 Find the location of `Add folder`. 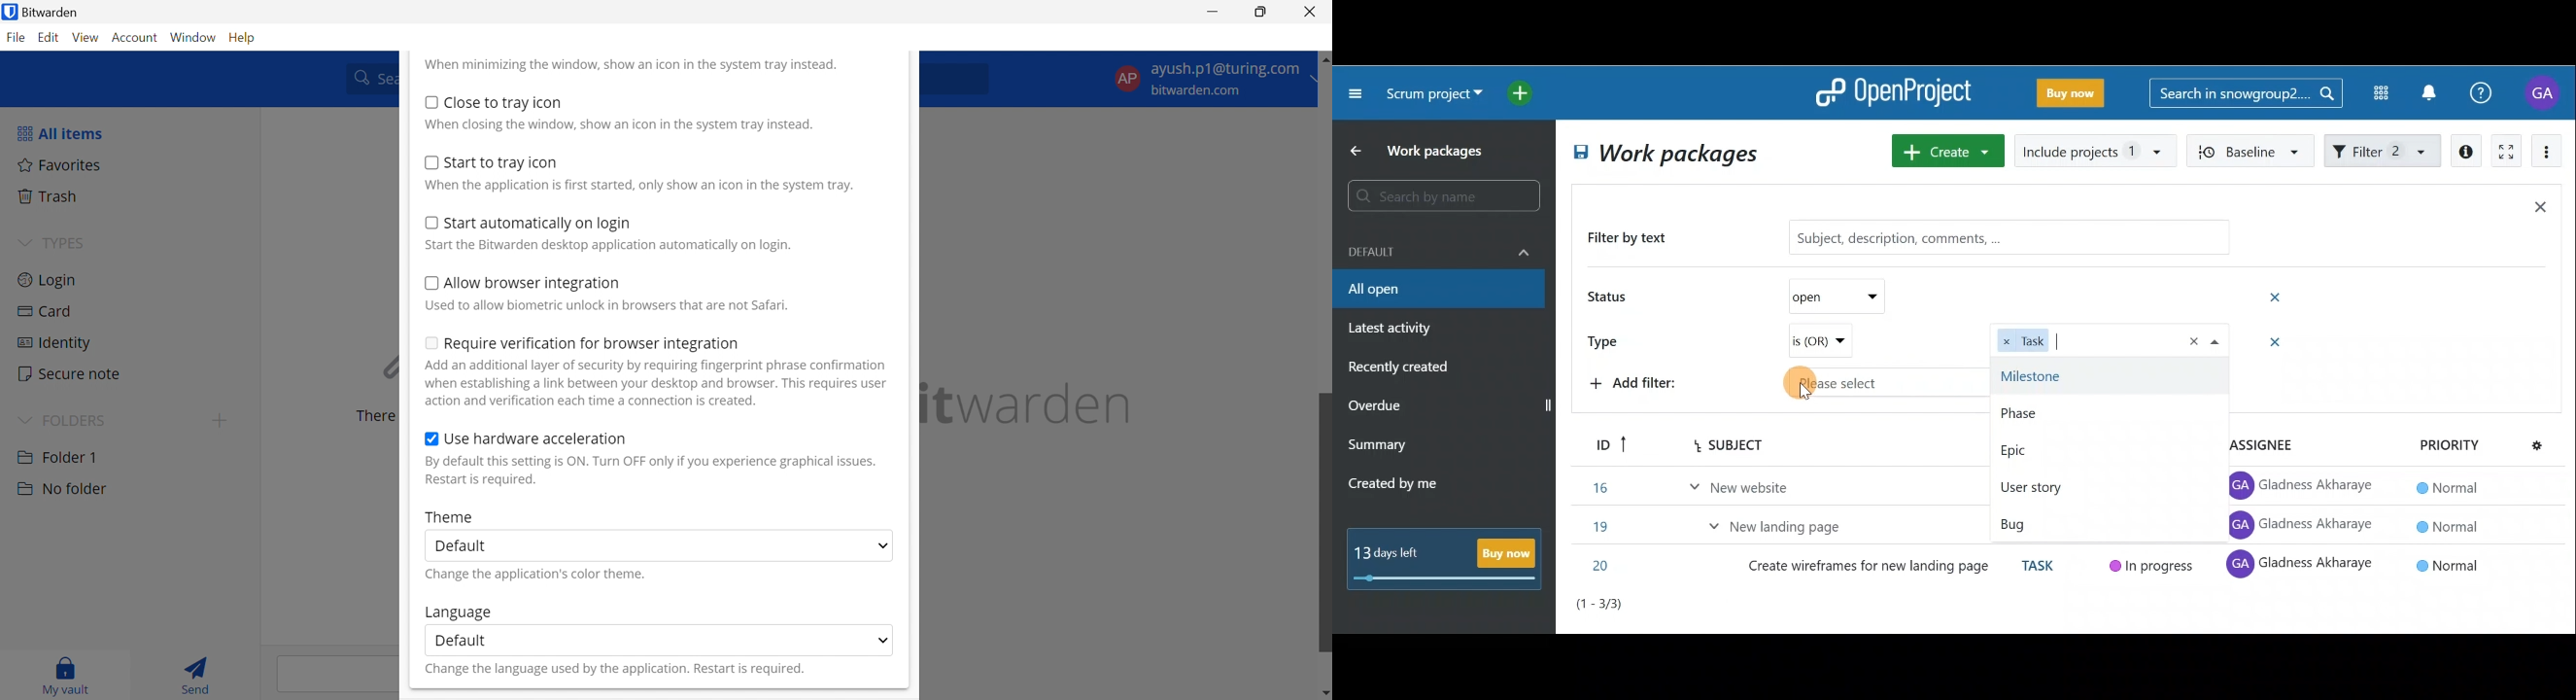

Add folder is located at coordinates (220, 420).